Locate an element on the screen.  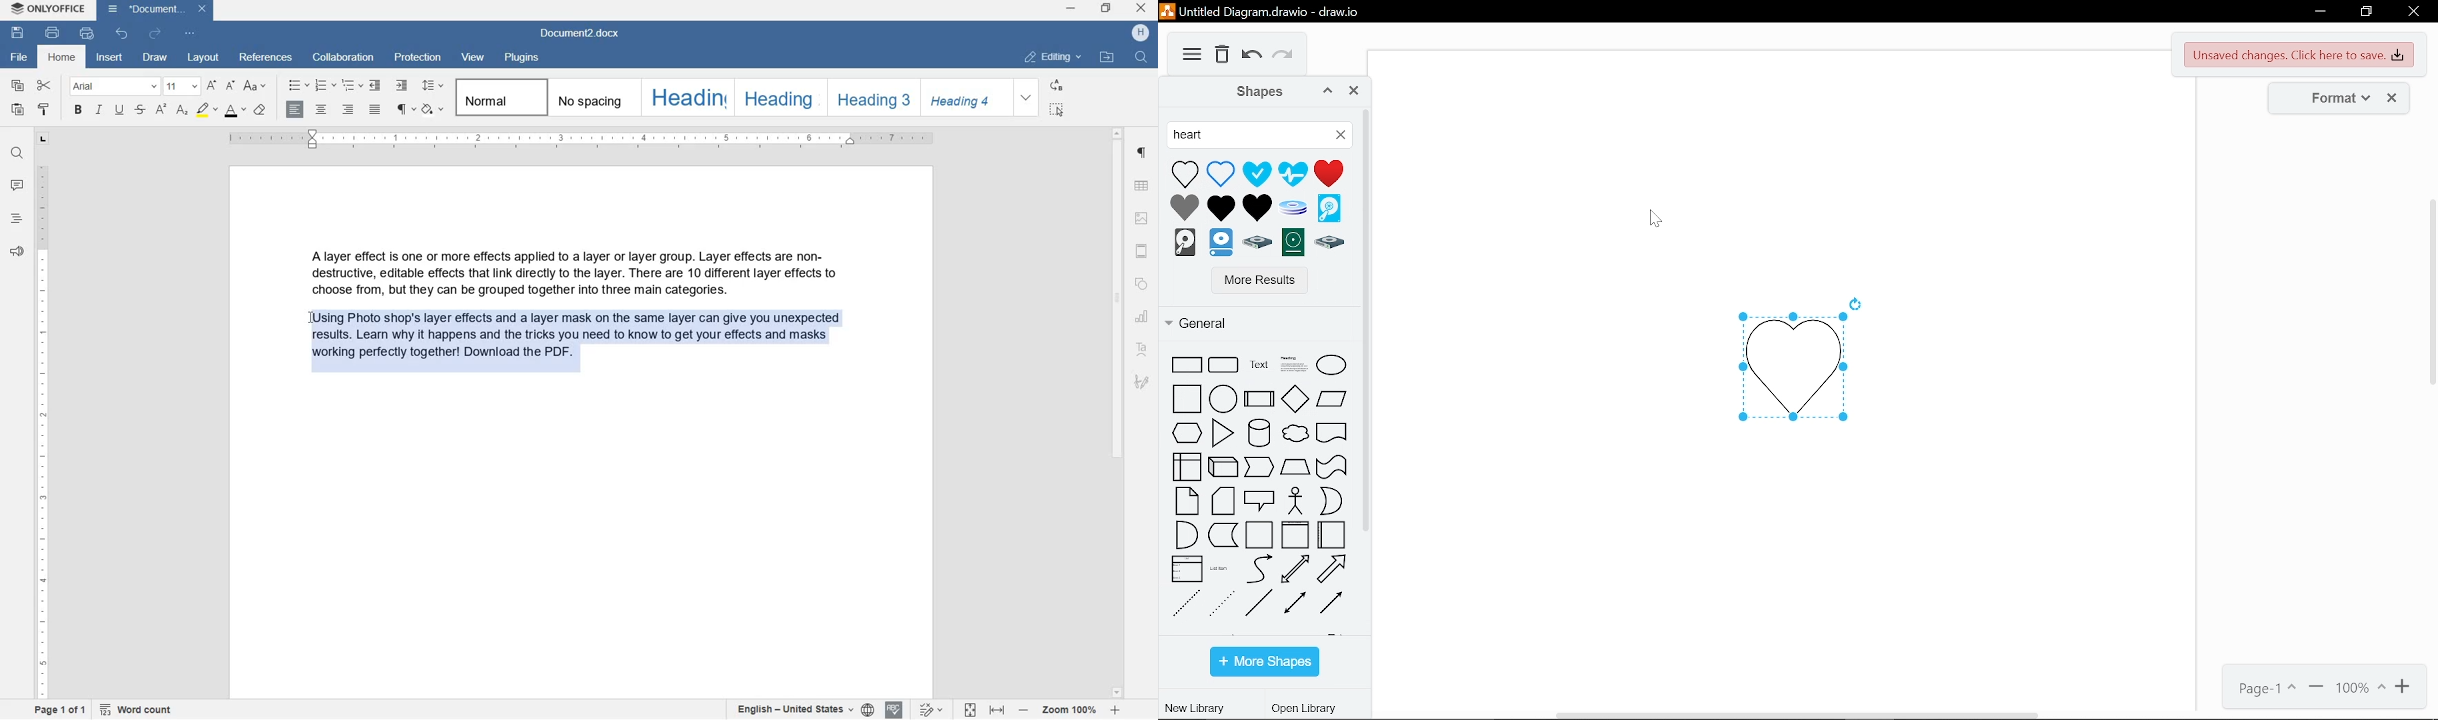
CENTER ALIGNMENT is located at coordinates (322, 110).